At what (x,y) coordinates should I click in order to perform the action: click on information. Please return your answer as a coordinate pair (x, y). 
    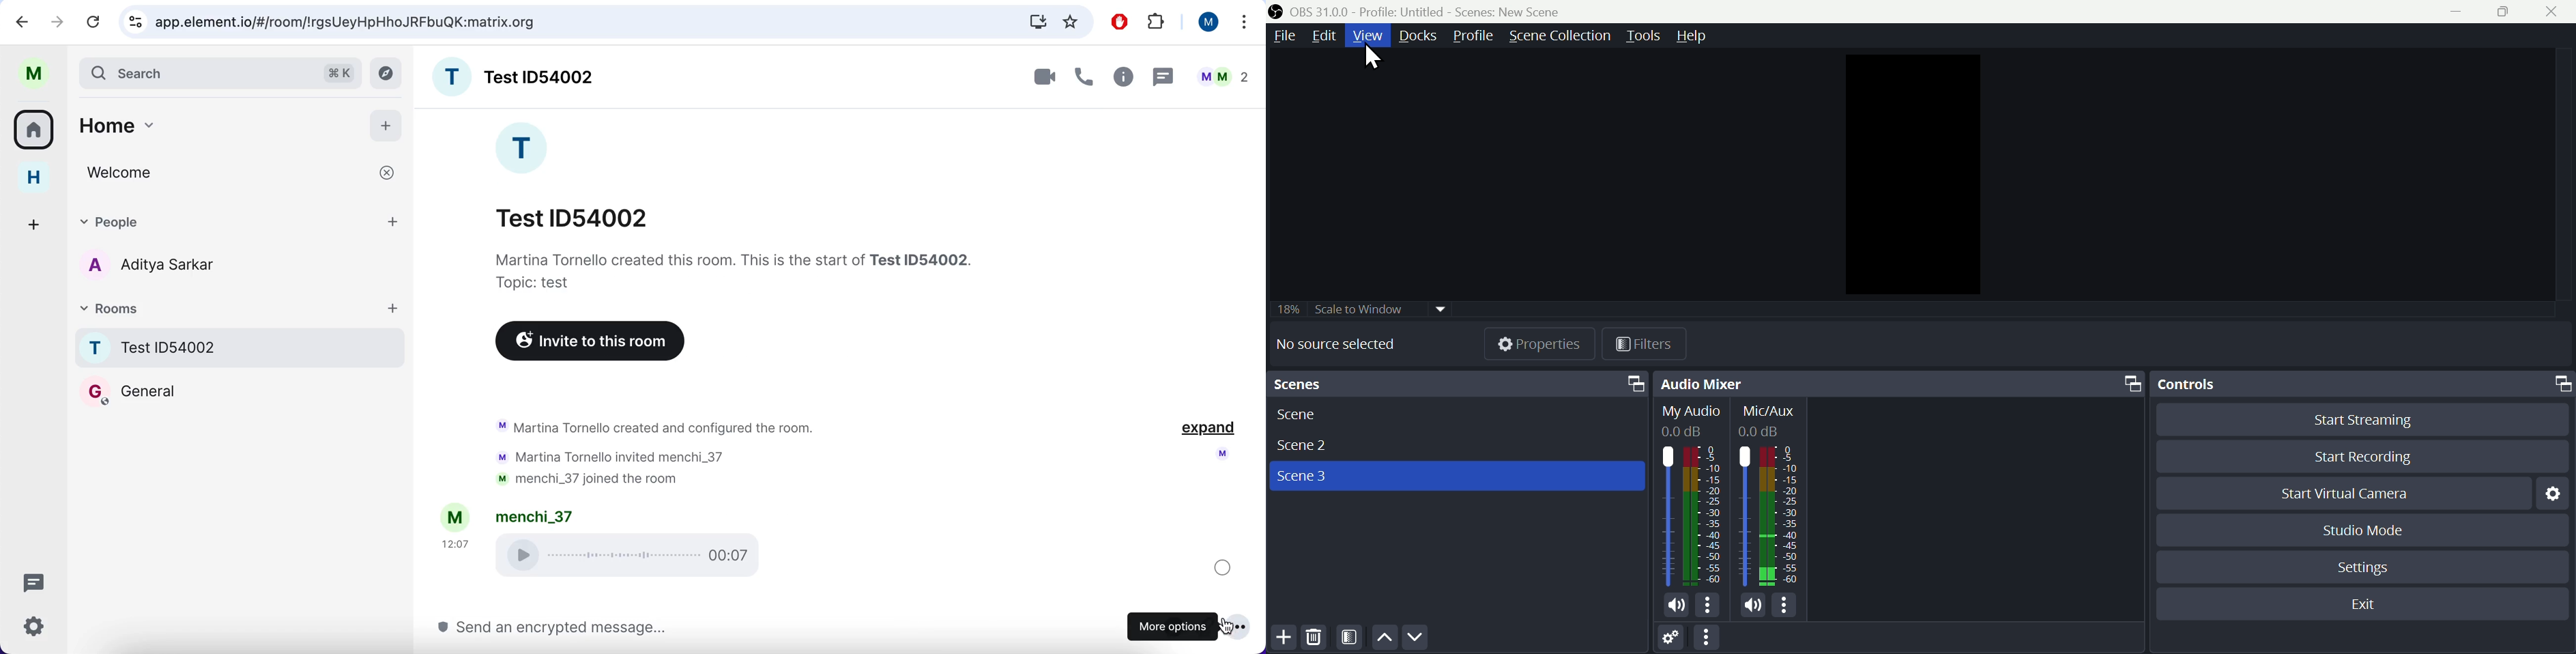
    Looking at the image, I should click on (729, 269).